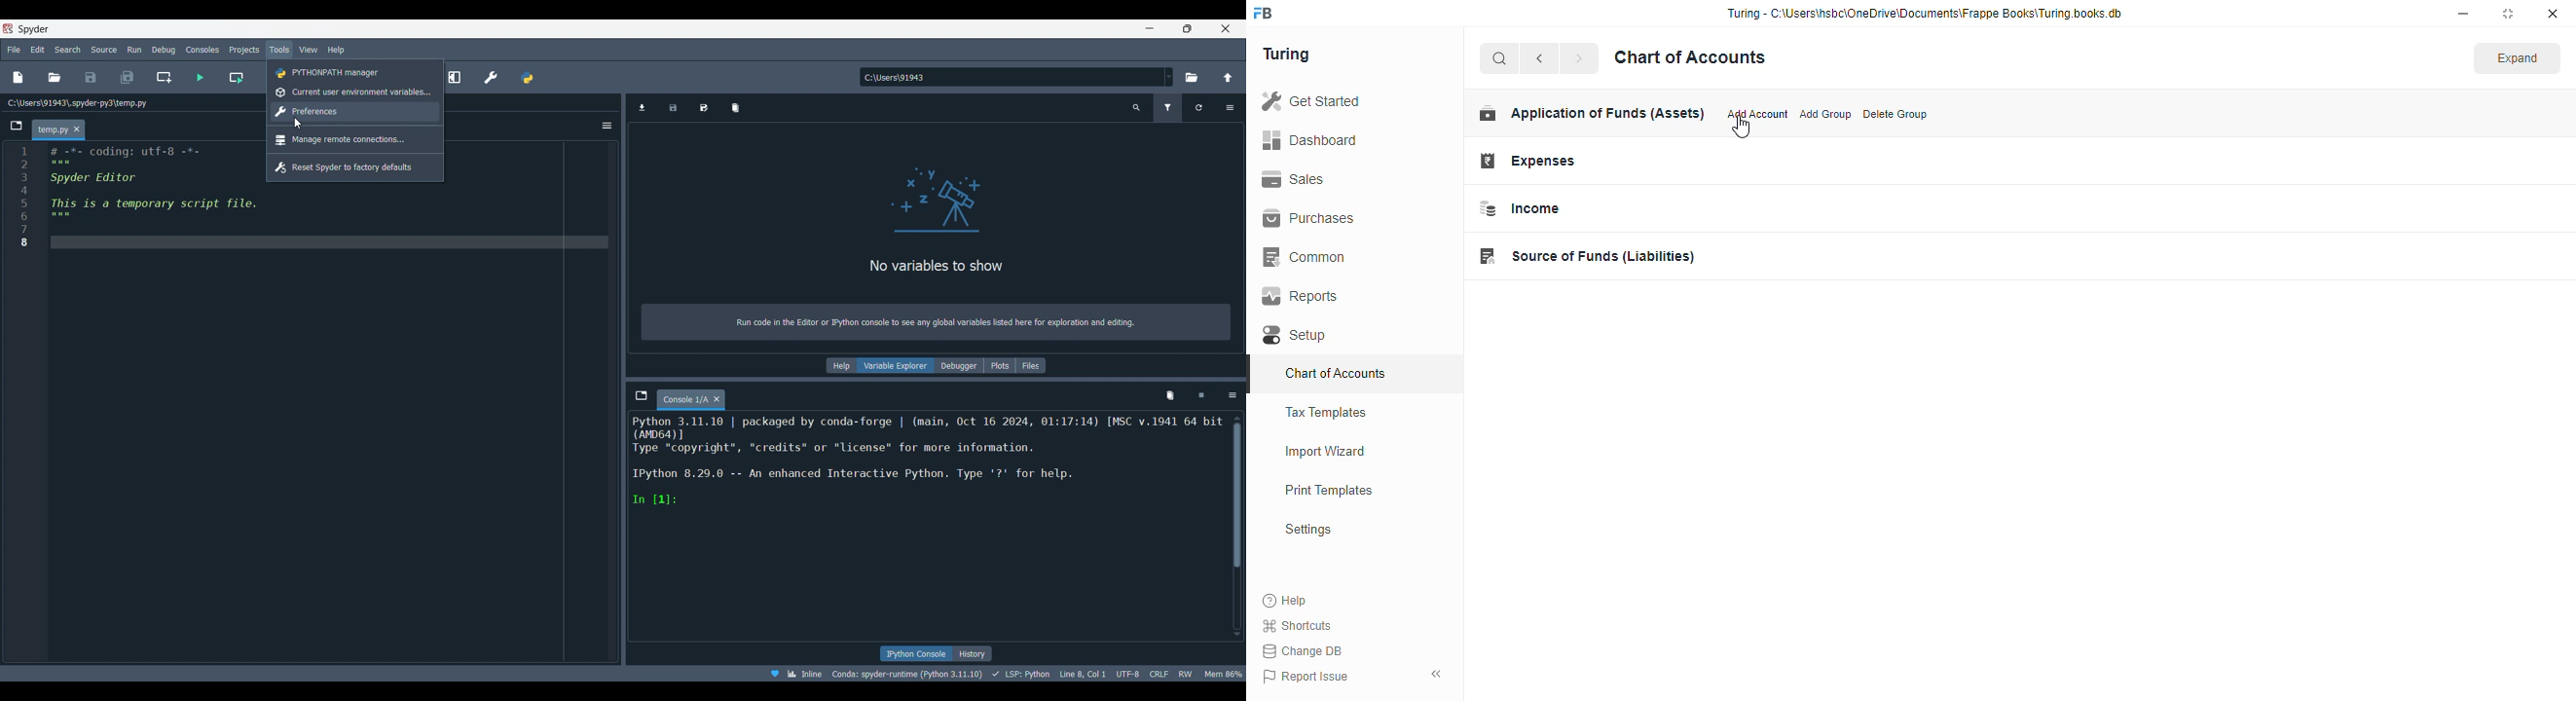  What do you see at coordinates (1579, 58) in the screenshot?
I see `forward` at bounding box center [1579, 58].